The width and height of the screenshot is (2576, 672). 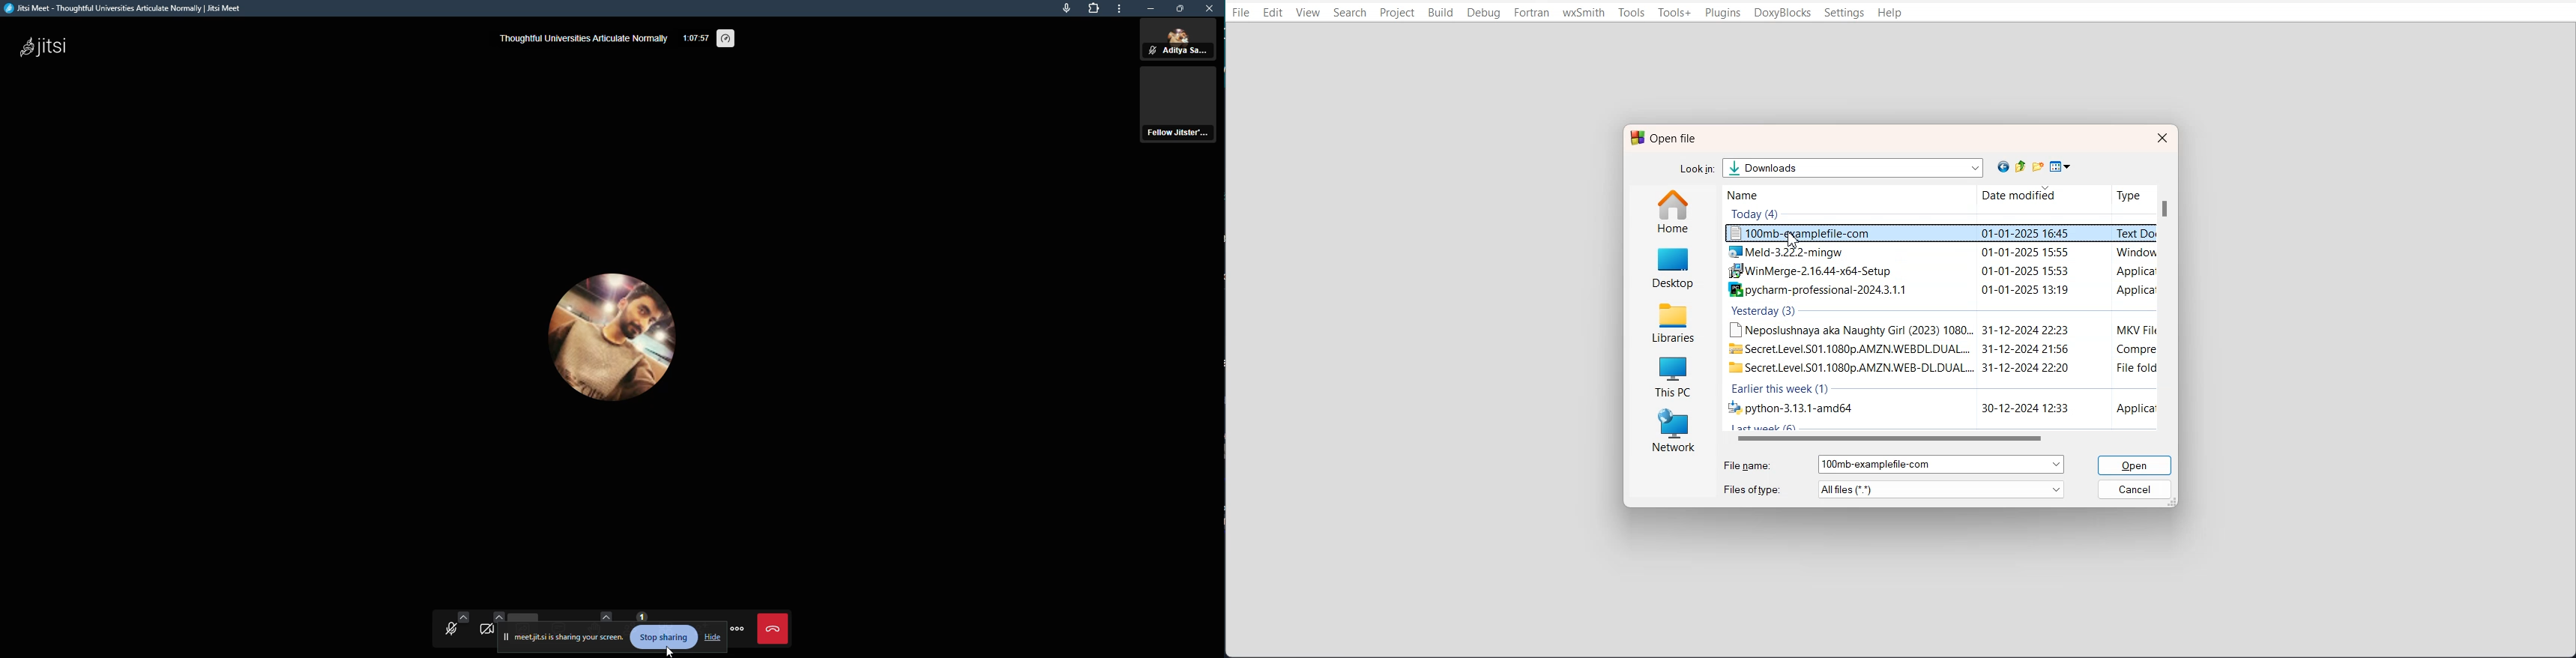 I want to click on type, so click(x=2126, y=194).